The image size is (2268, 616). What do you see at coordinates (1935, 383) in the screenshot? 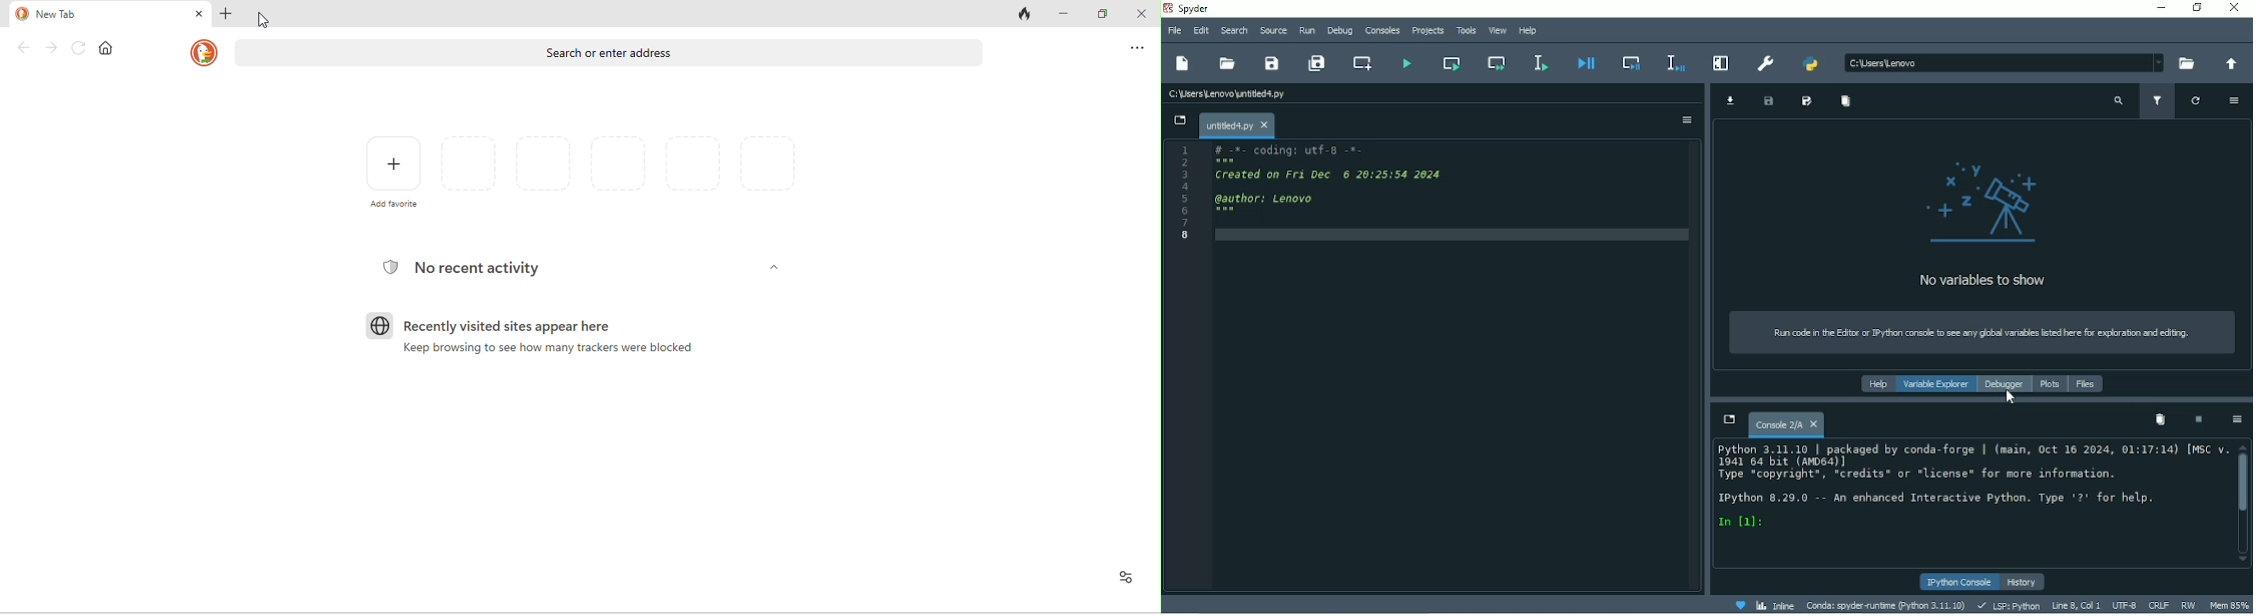
I see `Variable explorer` at bounding box center [1935, 383].